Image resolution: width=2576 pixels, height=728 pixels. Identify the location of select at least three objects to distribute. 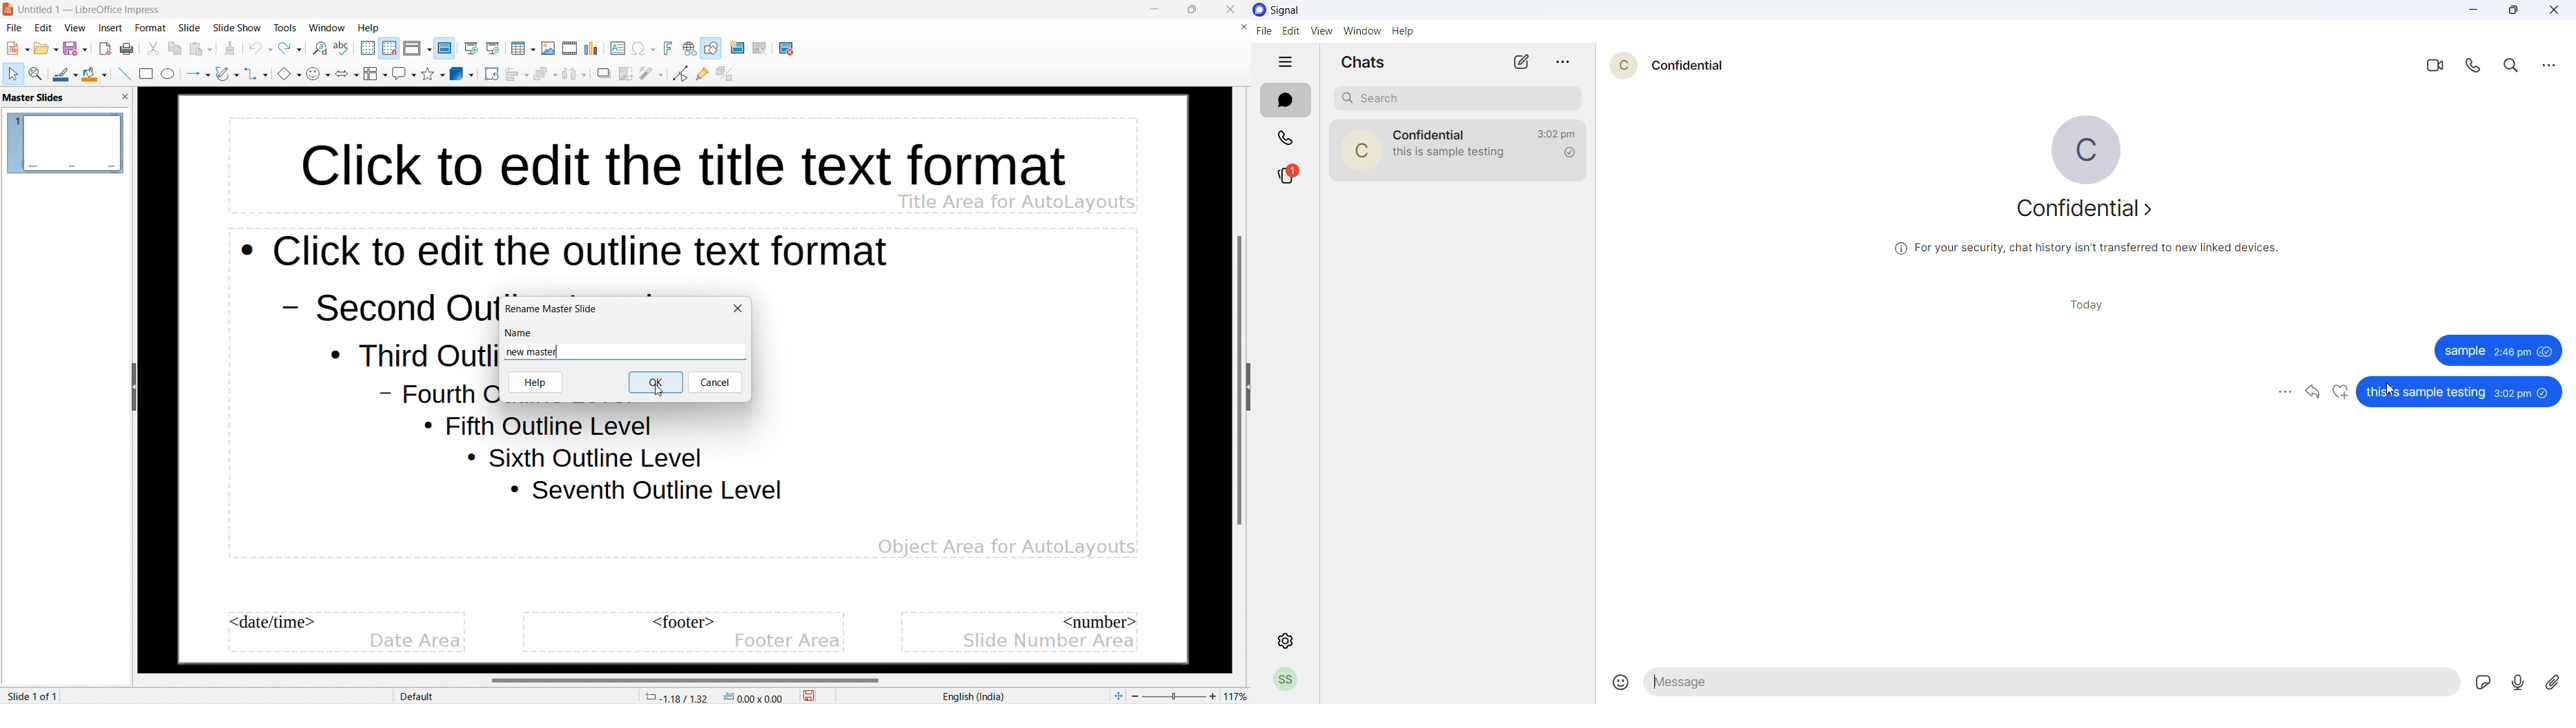
(575, 74).